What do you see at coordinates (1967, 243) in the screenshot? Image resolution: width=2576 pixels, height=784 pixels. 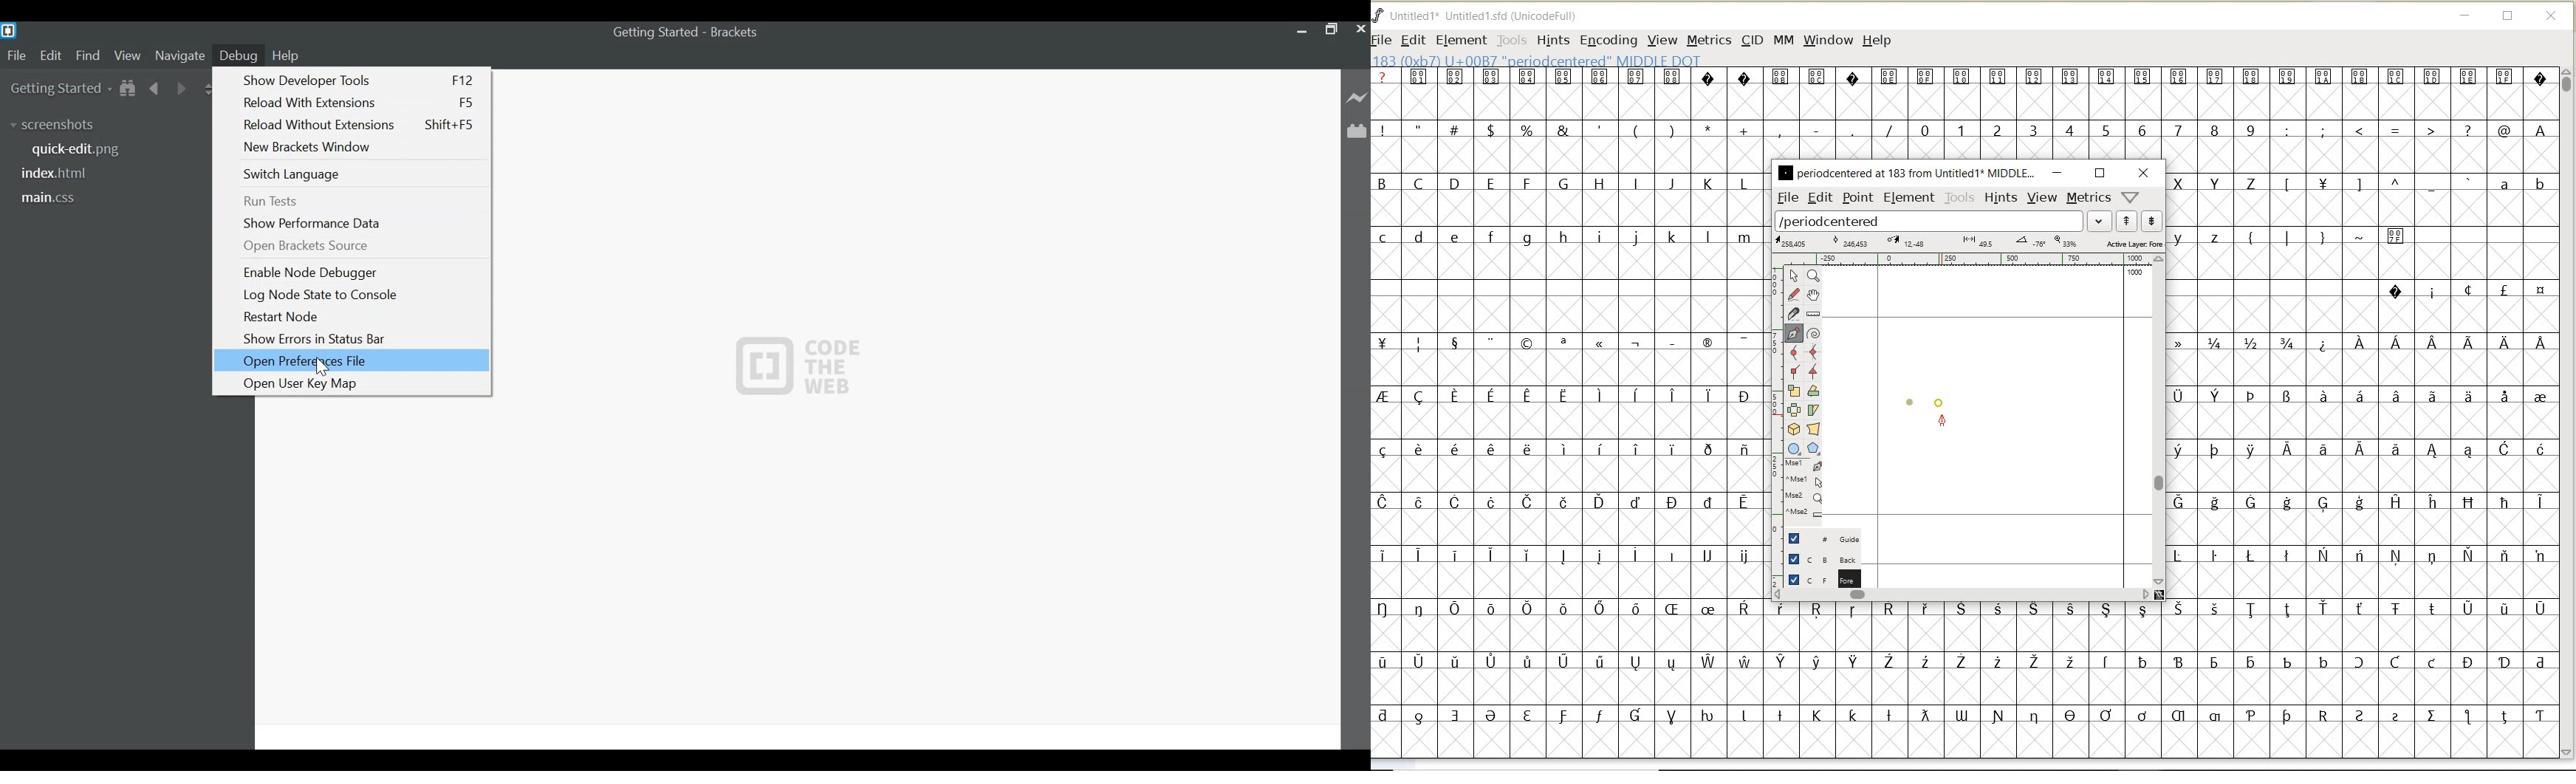 I see `active layer` at bounding box center [1967, 243].